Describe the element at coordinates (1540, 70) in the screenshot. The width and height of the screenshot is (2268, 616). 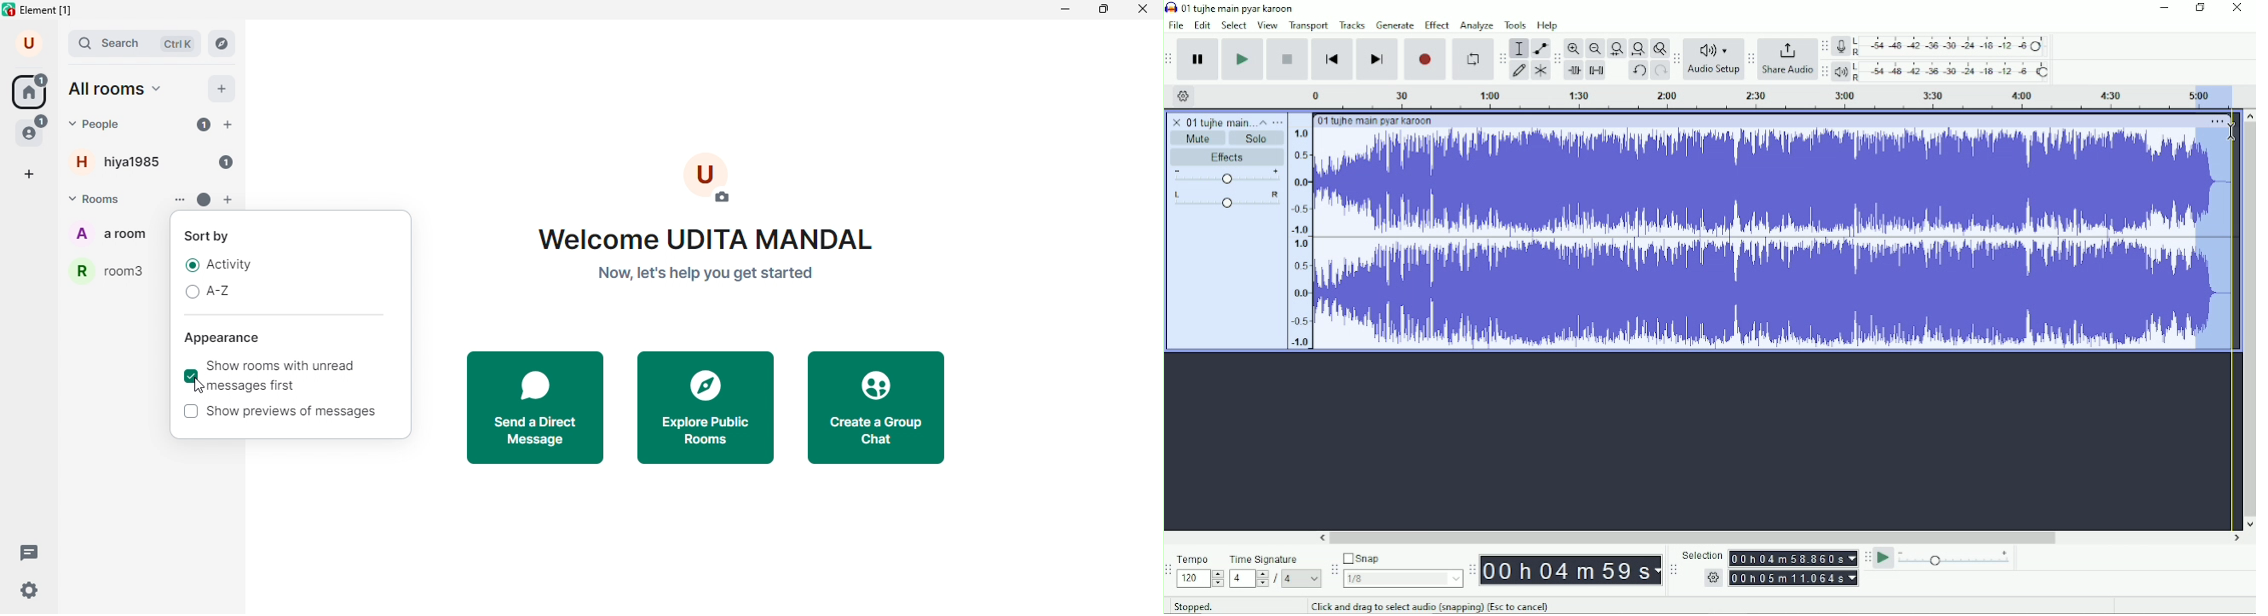
I see `Multi-tool` at that location.